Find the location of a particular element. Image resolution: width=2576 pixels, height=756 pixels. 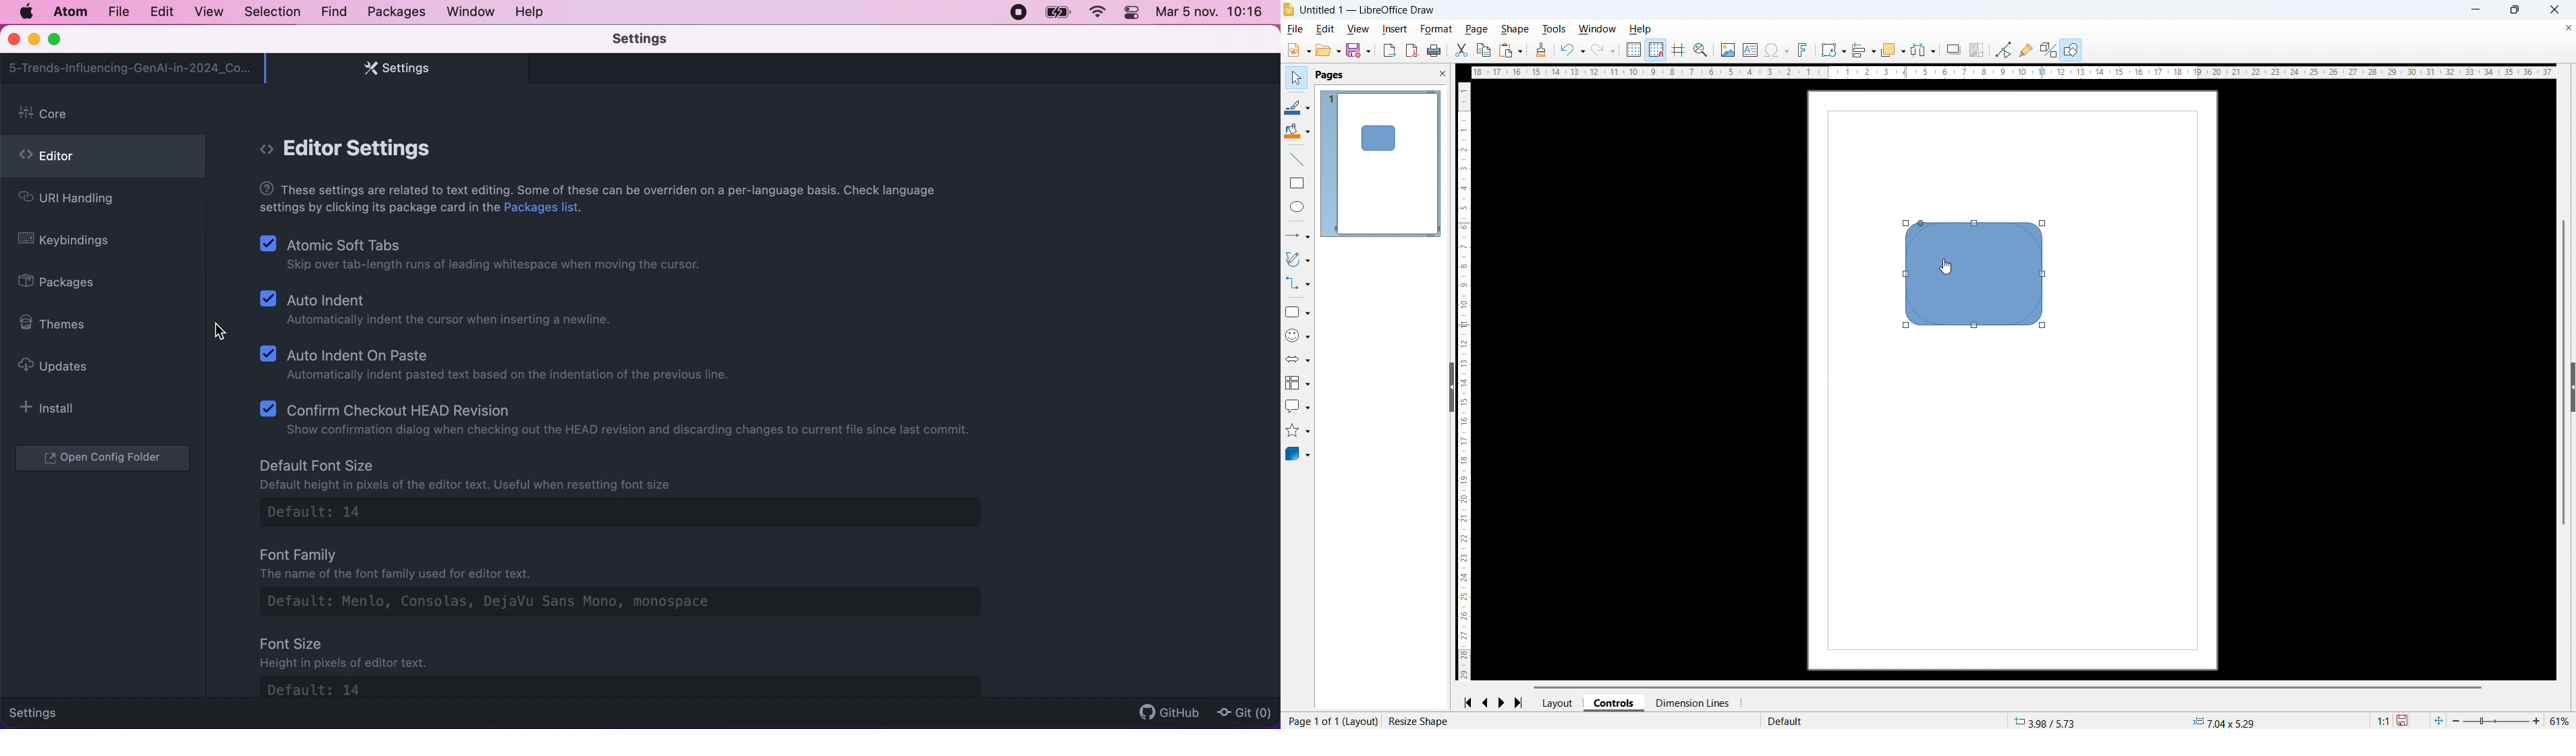

Close document  is located at coordinates (2567, 29).